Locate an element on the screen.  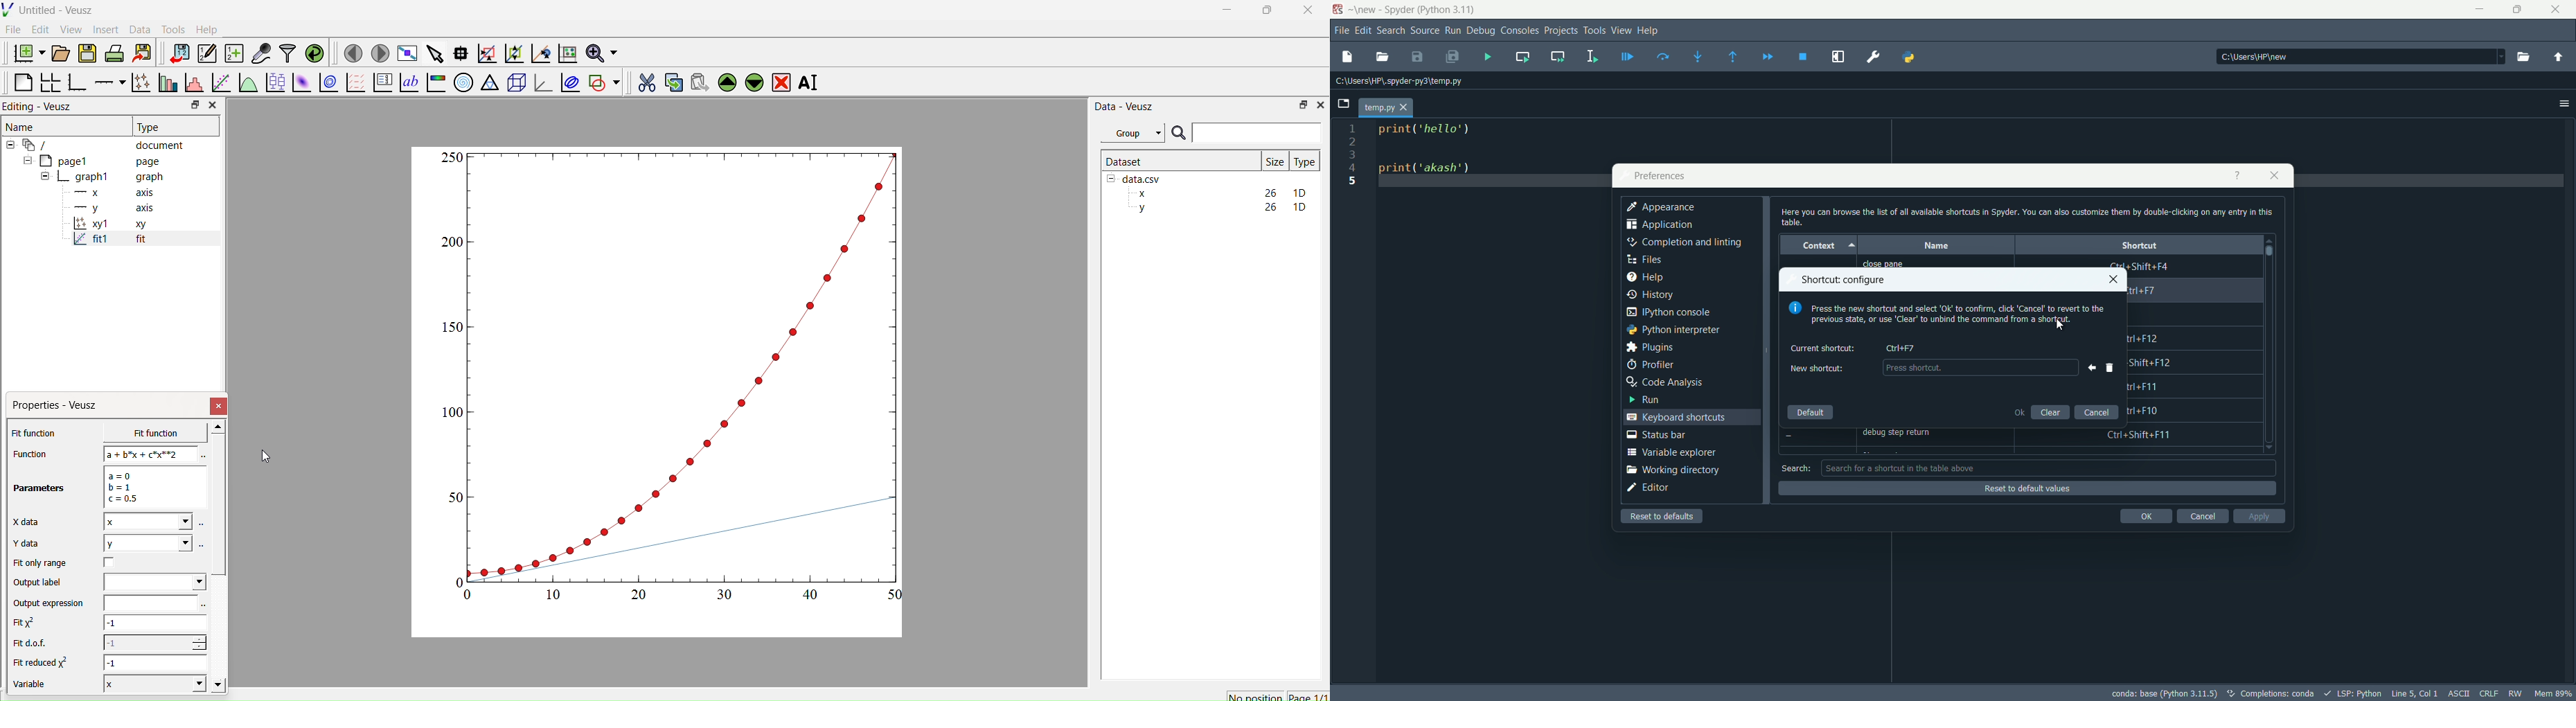
app name is located at coordinates (1414, 11).